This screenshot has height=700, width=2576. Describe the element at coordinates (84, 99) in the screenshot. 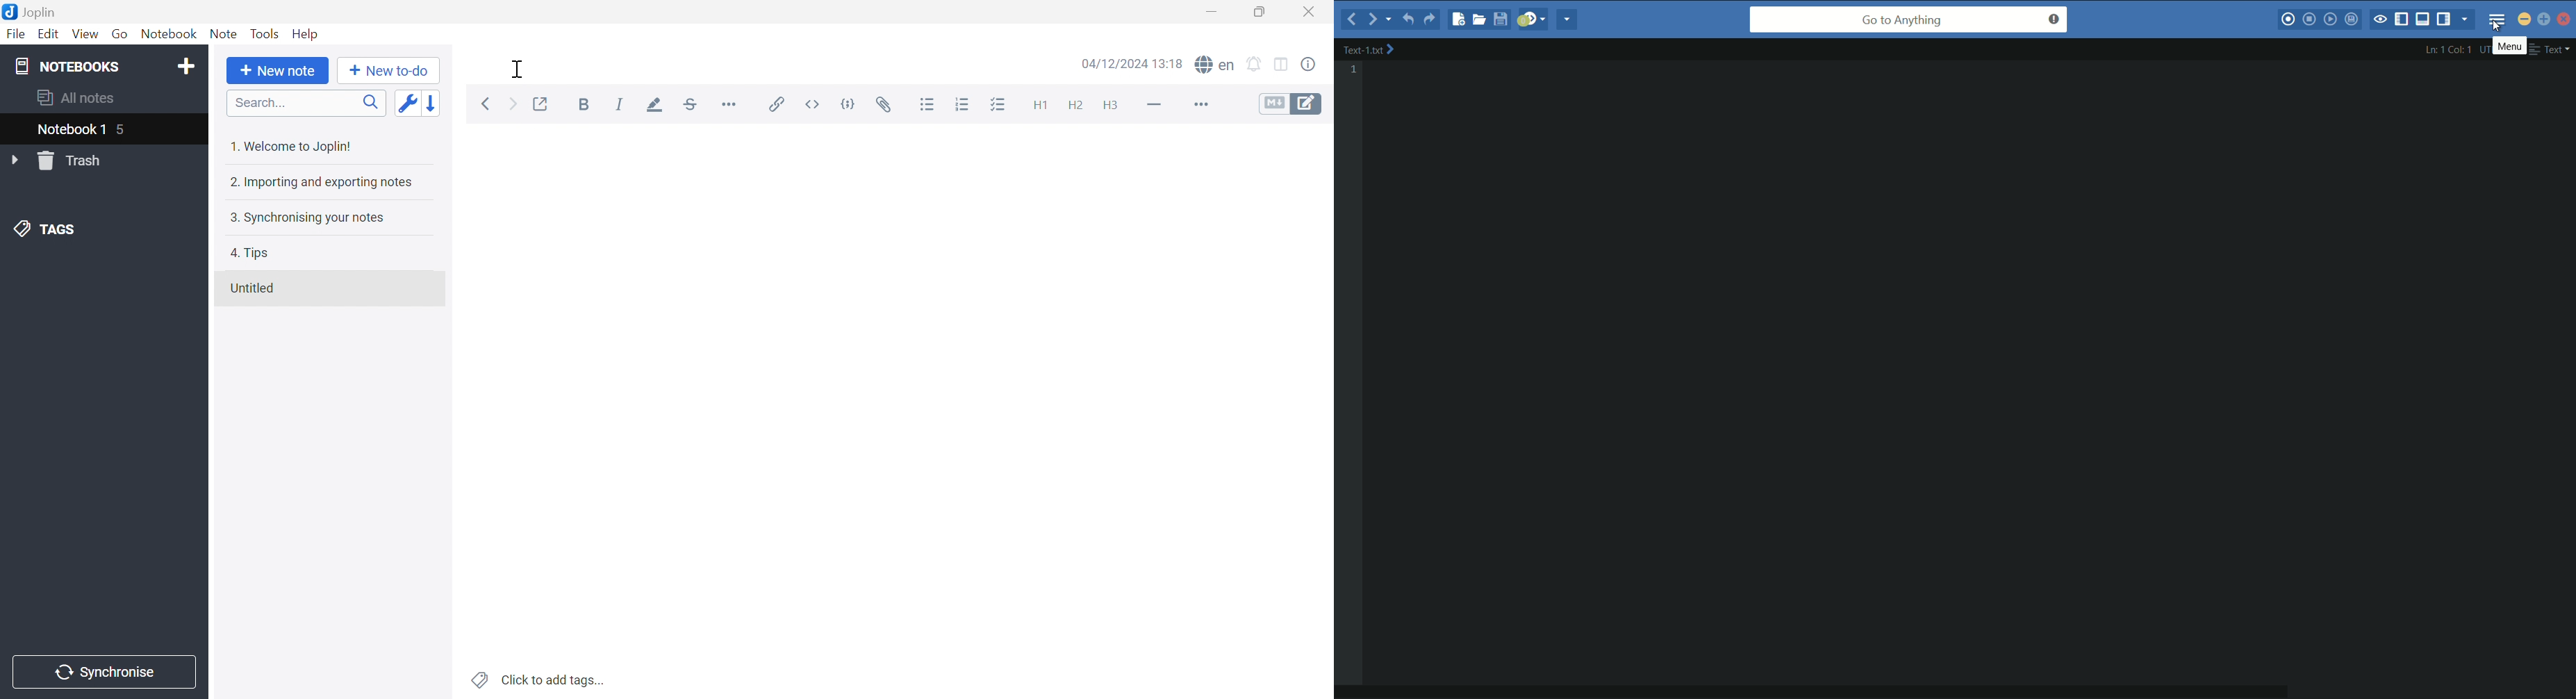

I see `aLL NOTES` at that location.